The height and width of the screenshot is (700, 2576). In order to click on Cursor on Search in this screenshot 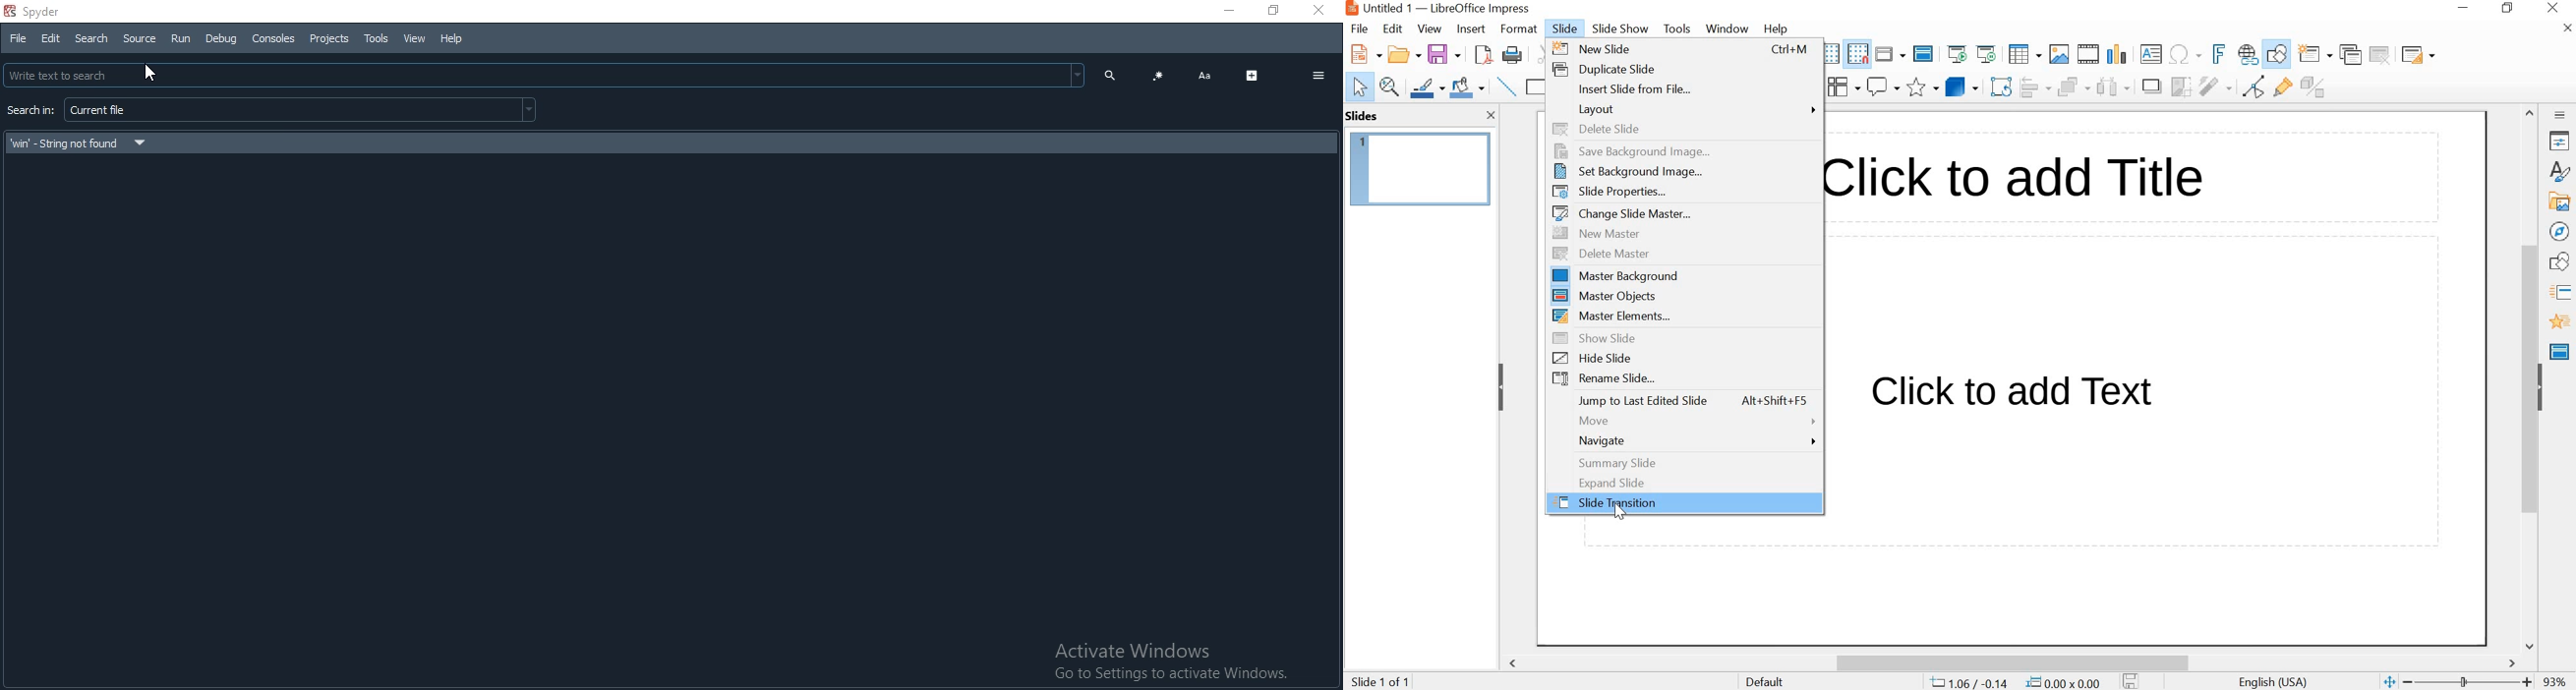, I will do `click(153, 74)`.